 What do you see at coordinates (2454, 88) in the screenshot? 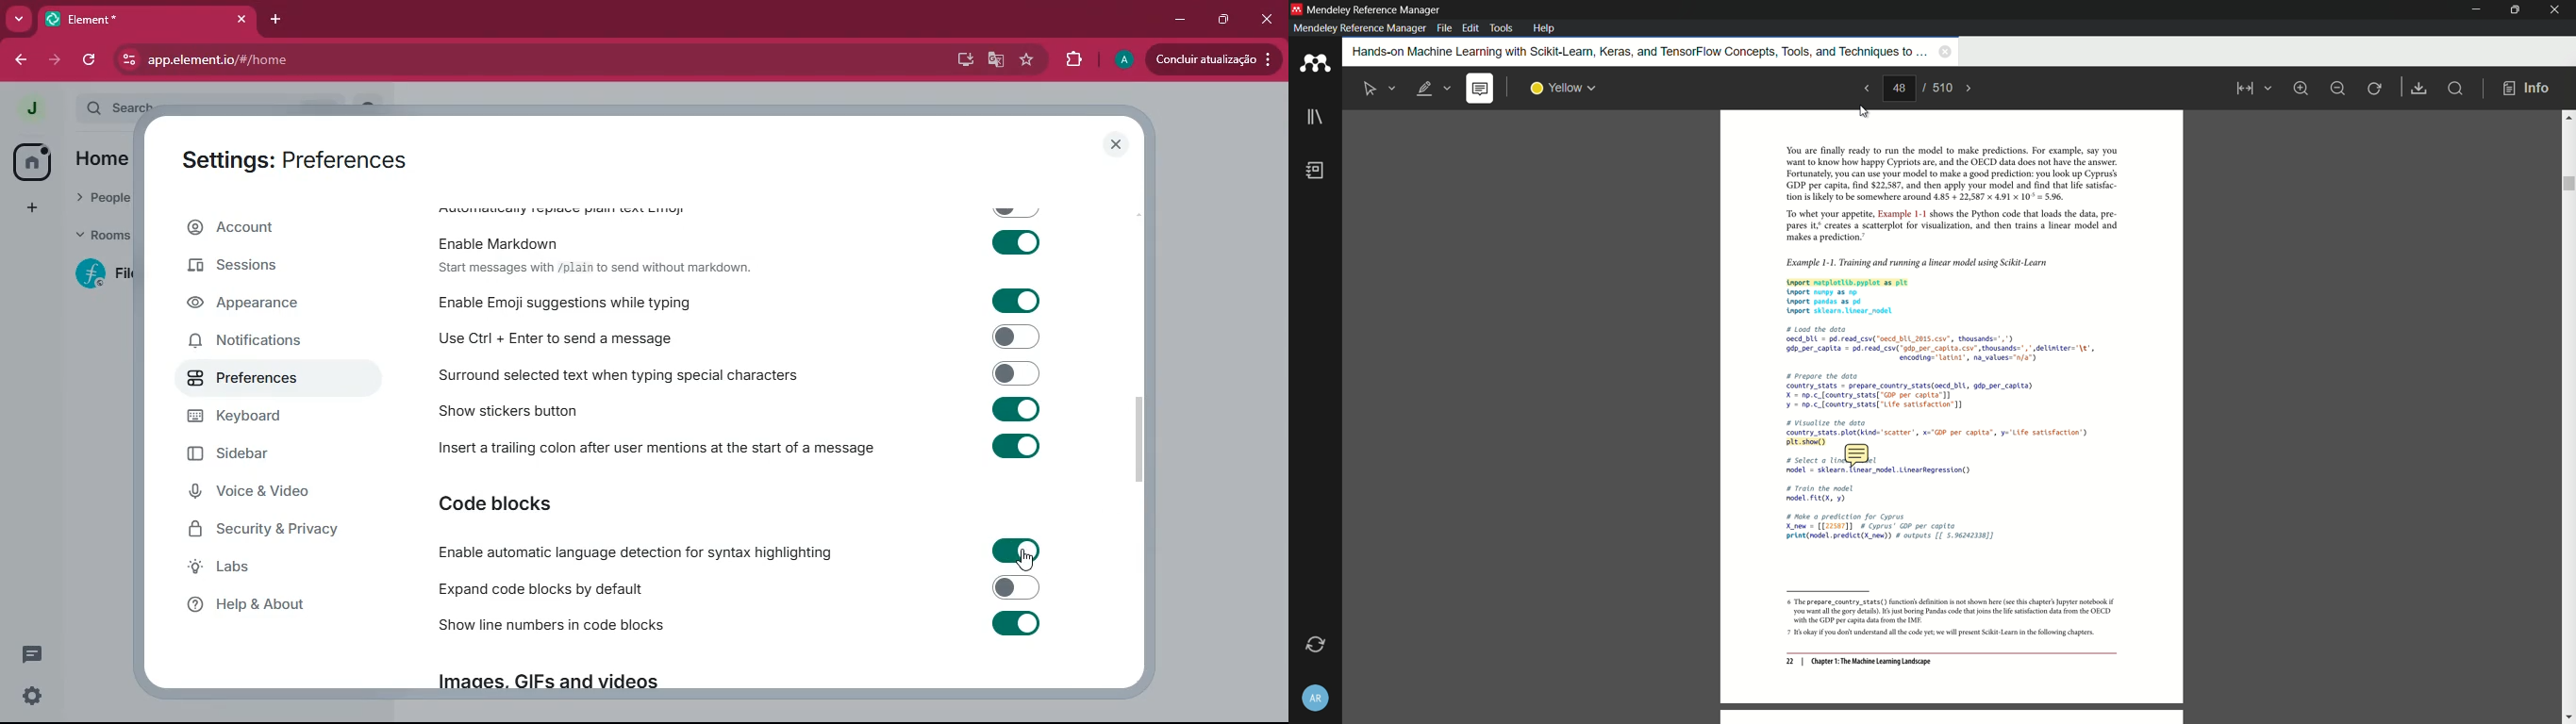
I see `find` at bounding box center [2454, 88].